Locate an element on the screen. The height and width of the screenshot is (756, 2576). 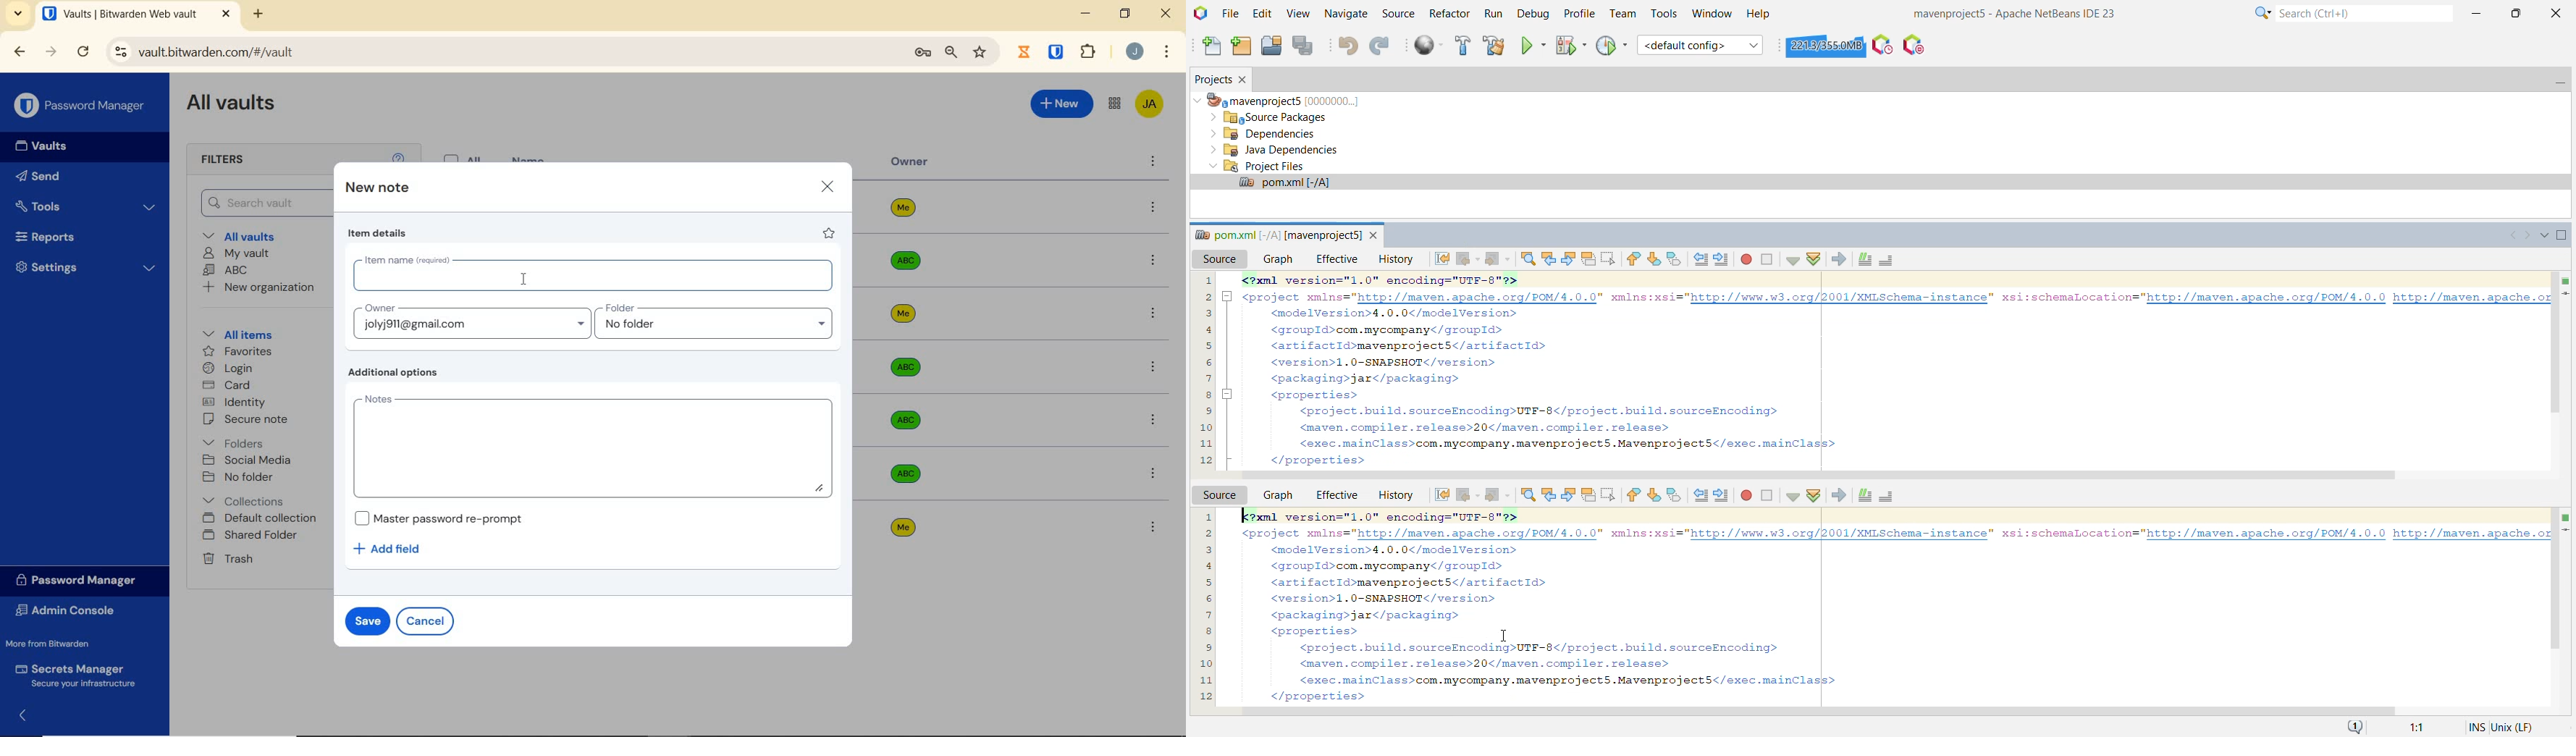
address bar is located at coordinates (500, 52).